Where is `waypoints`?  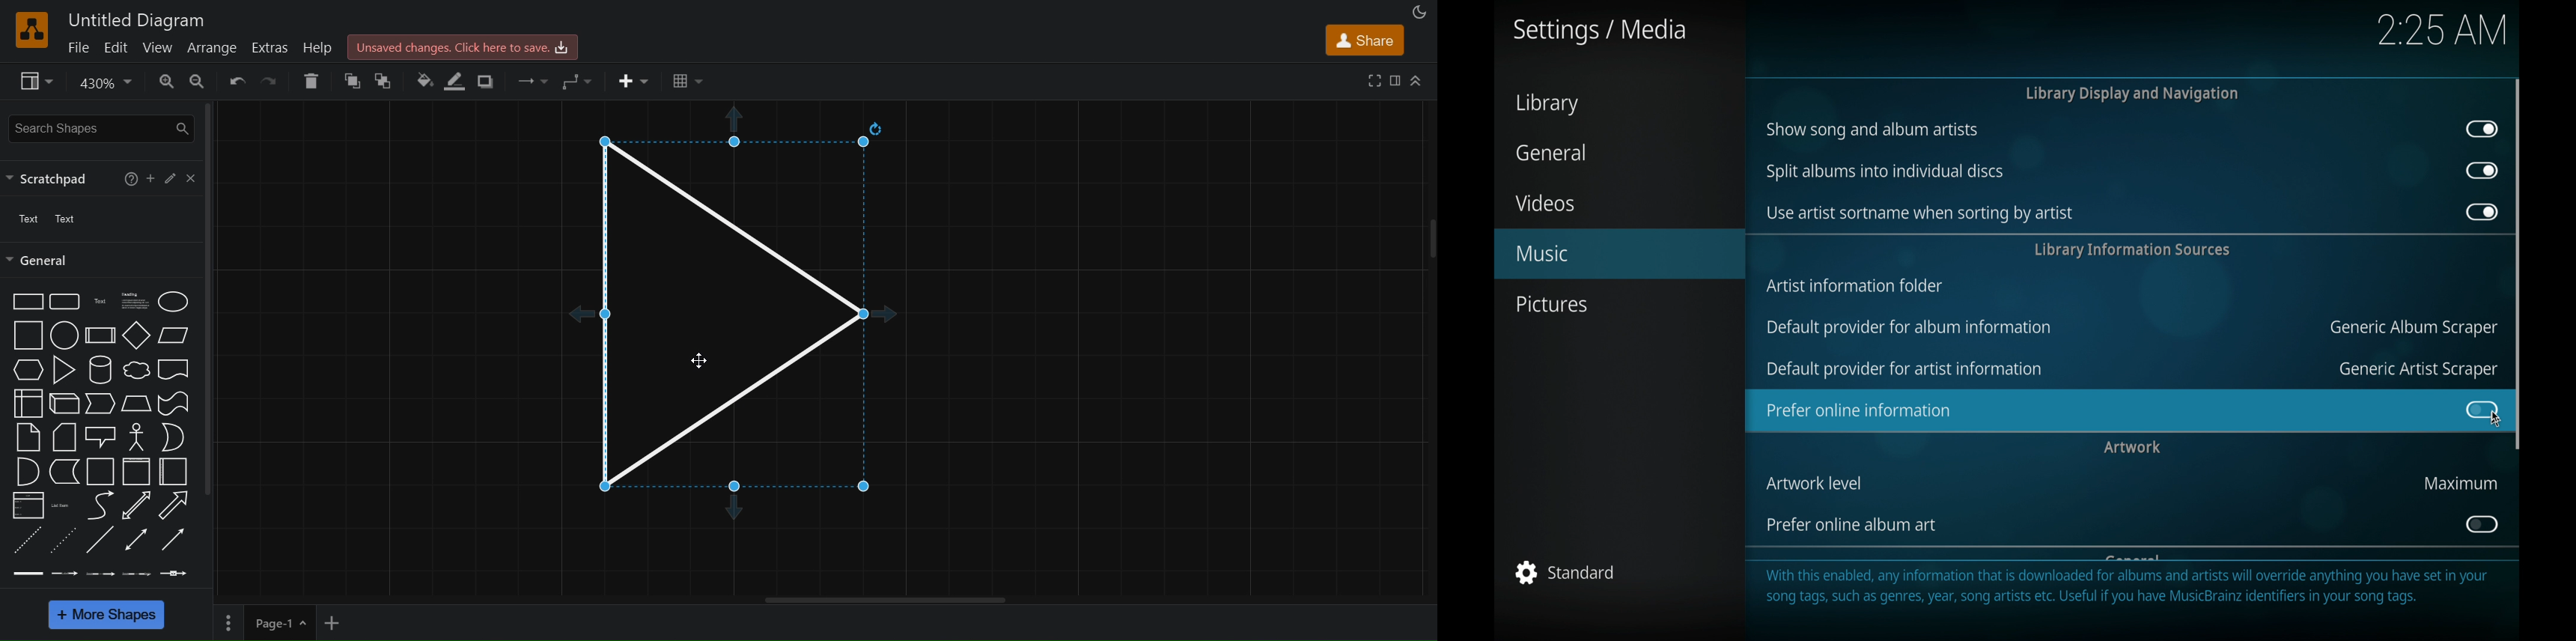 waypoints is located at coordinates (576, 79).